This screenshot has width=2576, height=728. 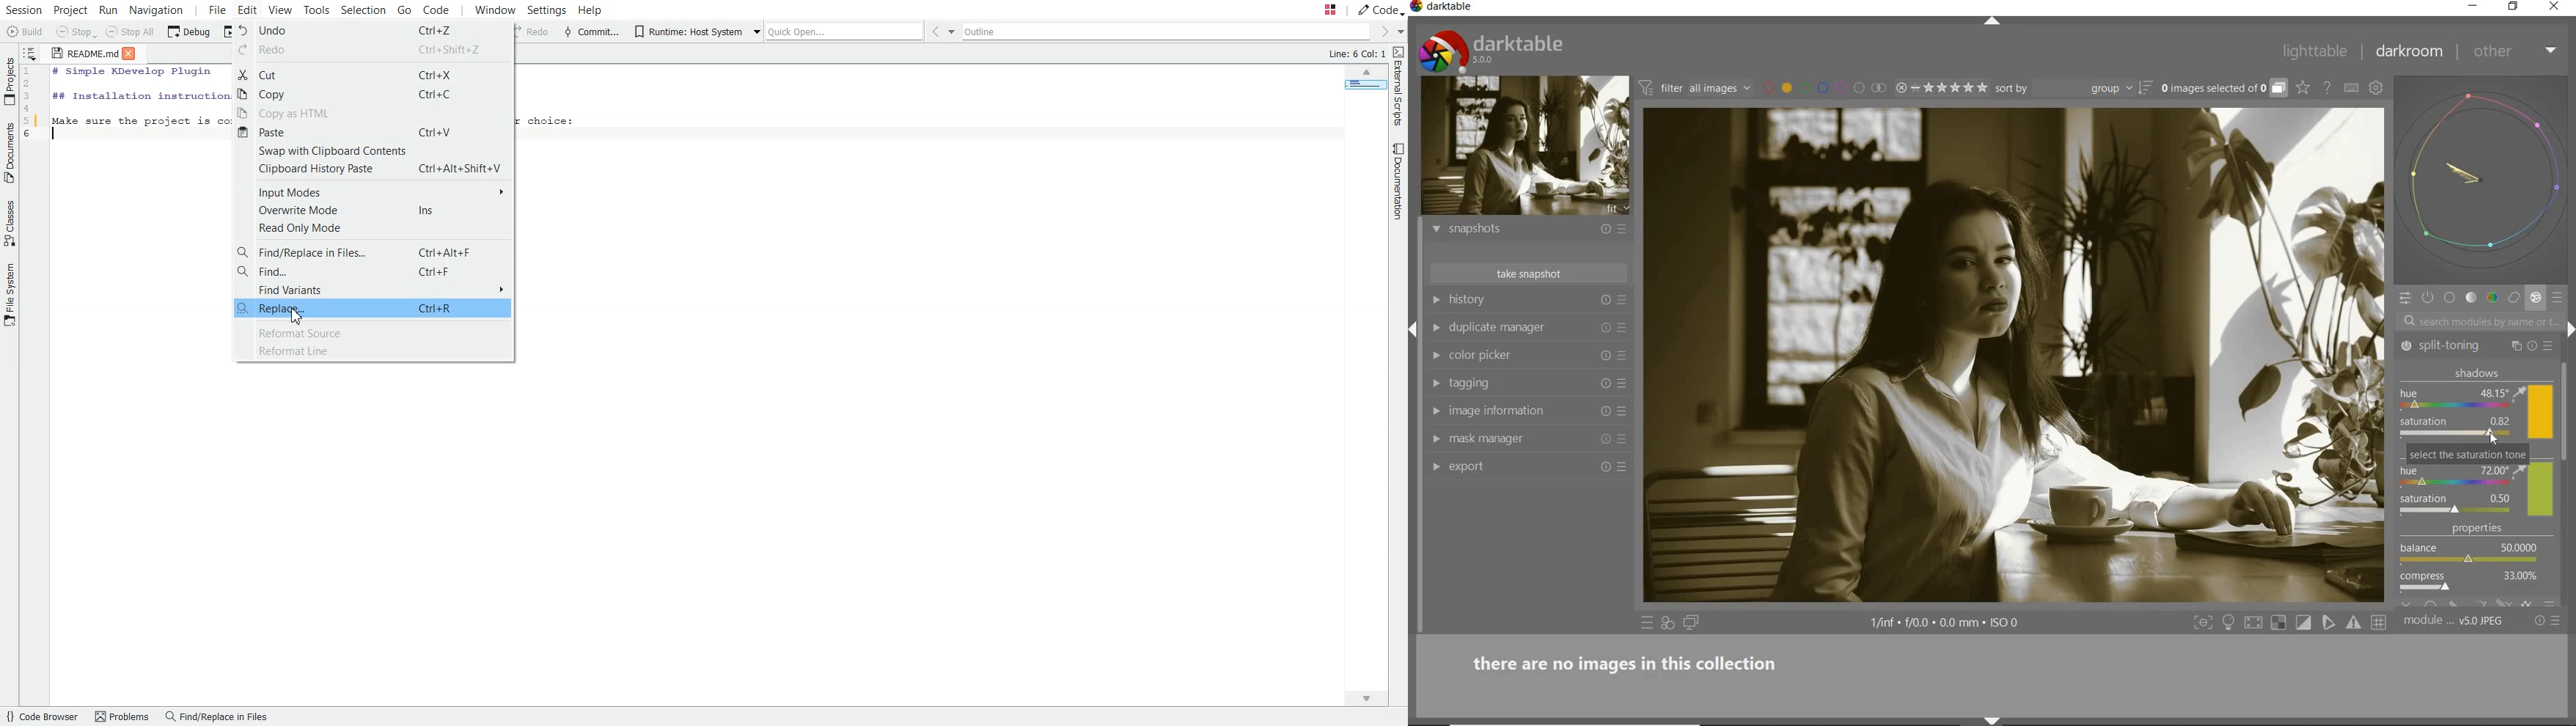 I want to click on shift+ctrl+r, so click(x=2568, y=328).